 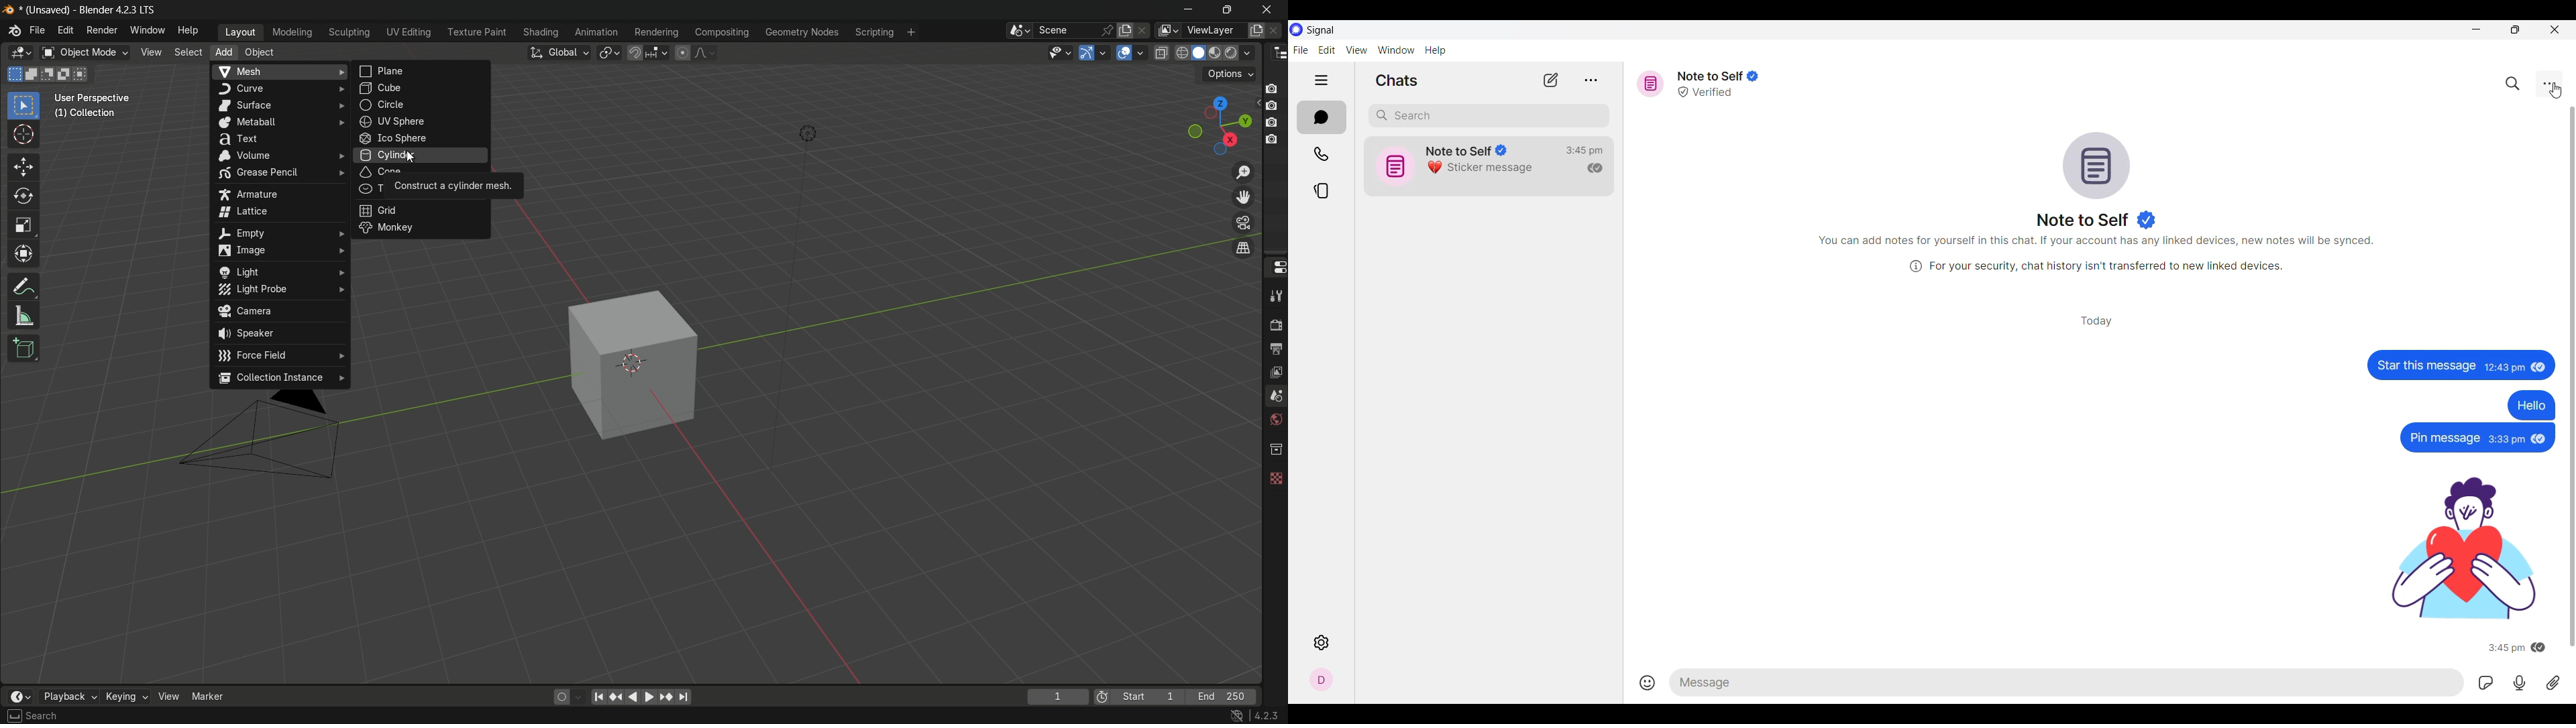 What do you see at coordinates (2572, 376) in the screenshot?
I see `Vertical slide bar` at bounding box center [2572, 376].